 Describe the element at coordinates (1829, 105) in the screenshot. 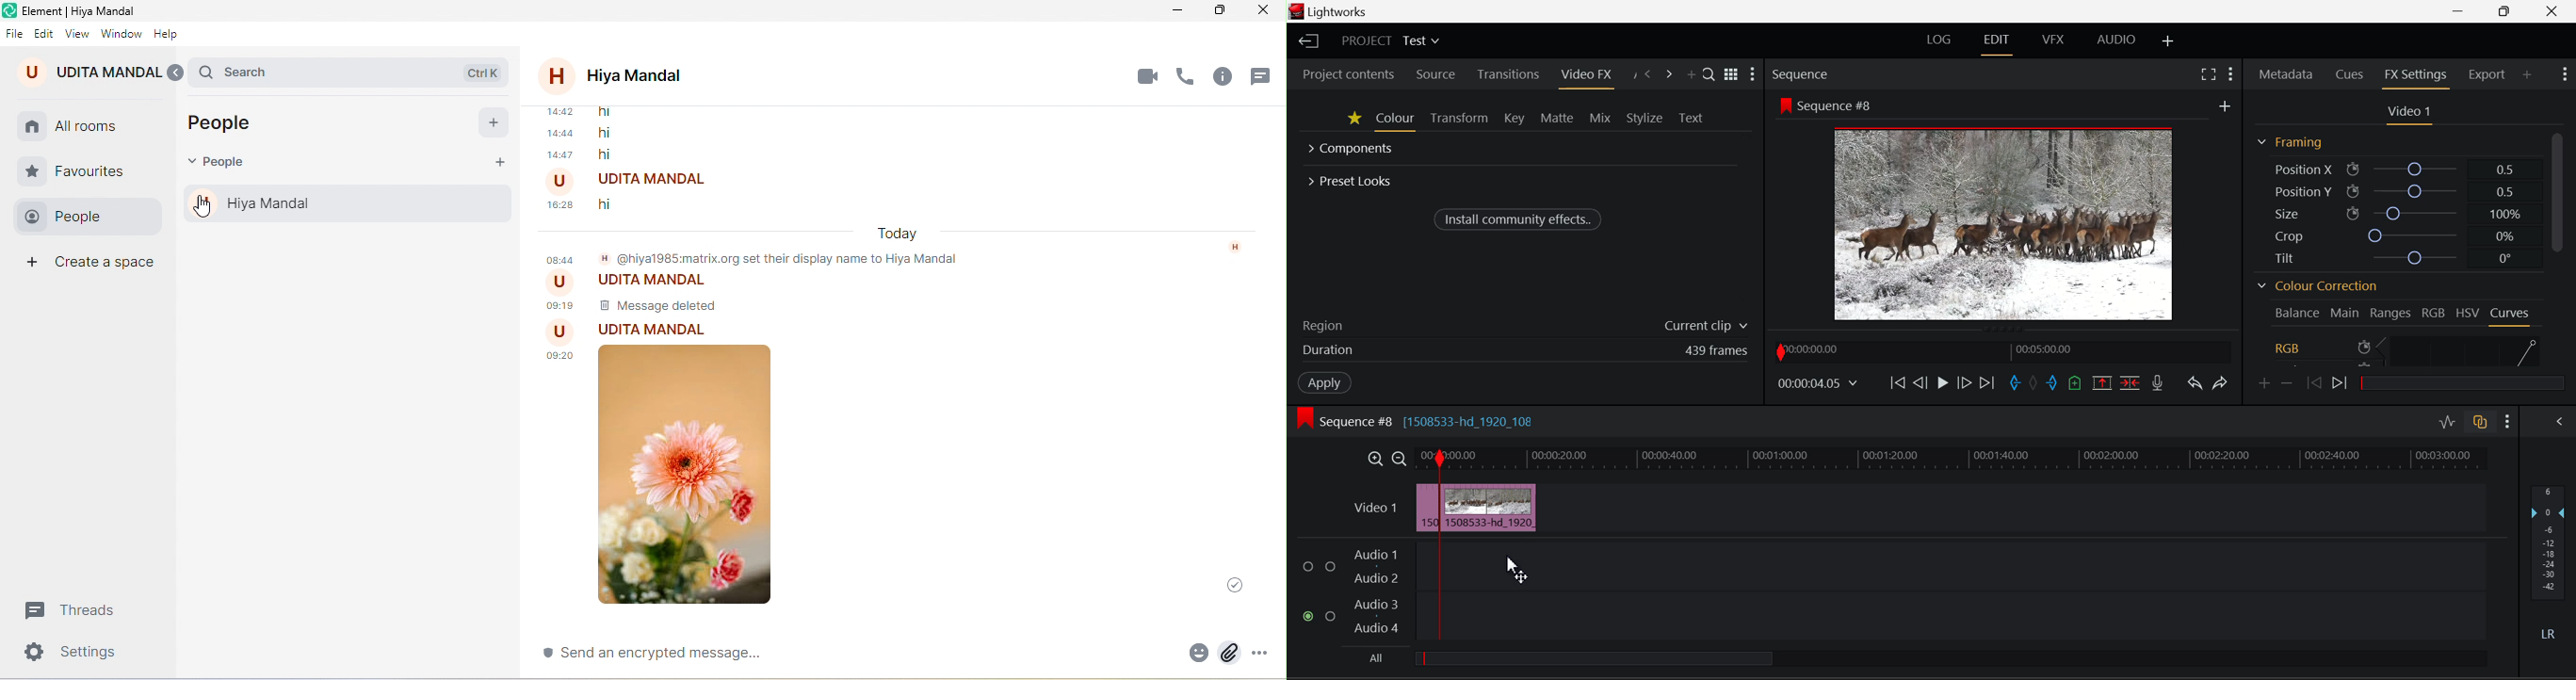

I see `Sequence #8` at that location.